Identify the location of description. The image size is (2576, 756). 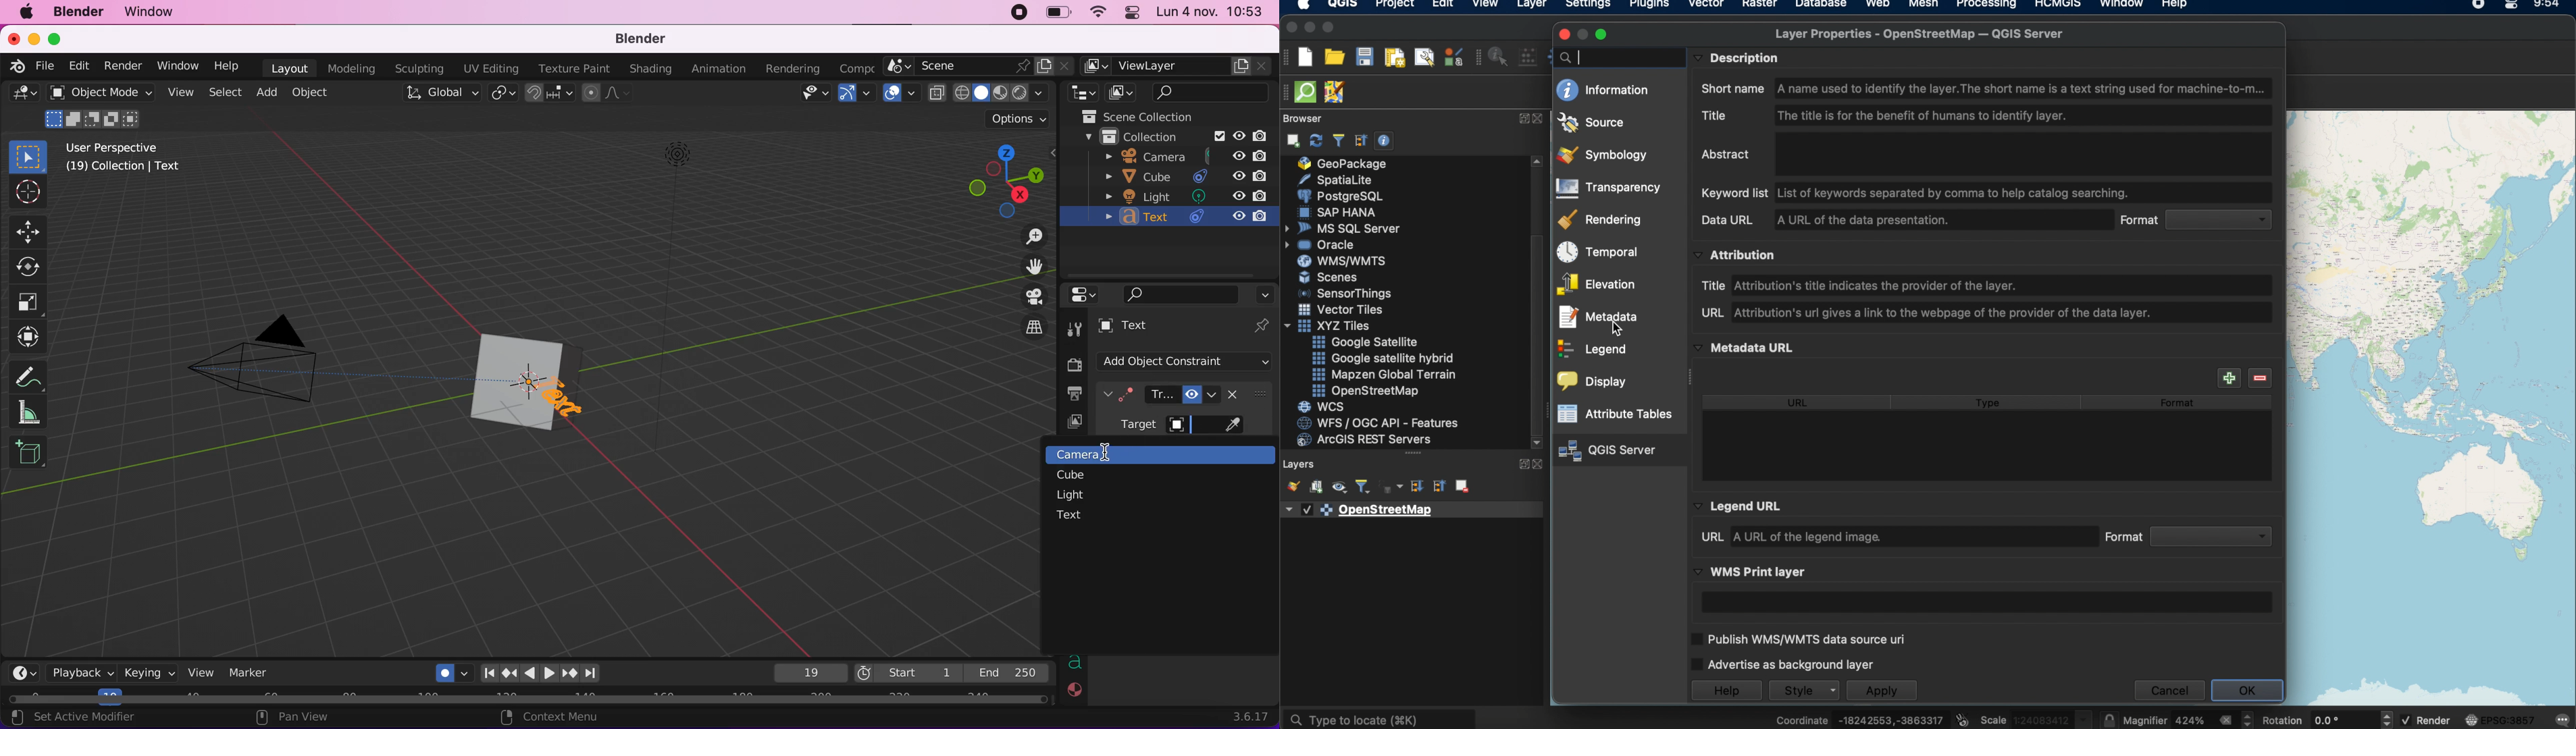
(1739, 57).